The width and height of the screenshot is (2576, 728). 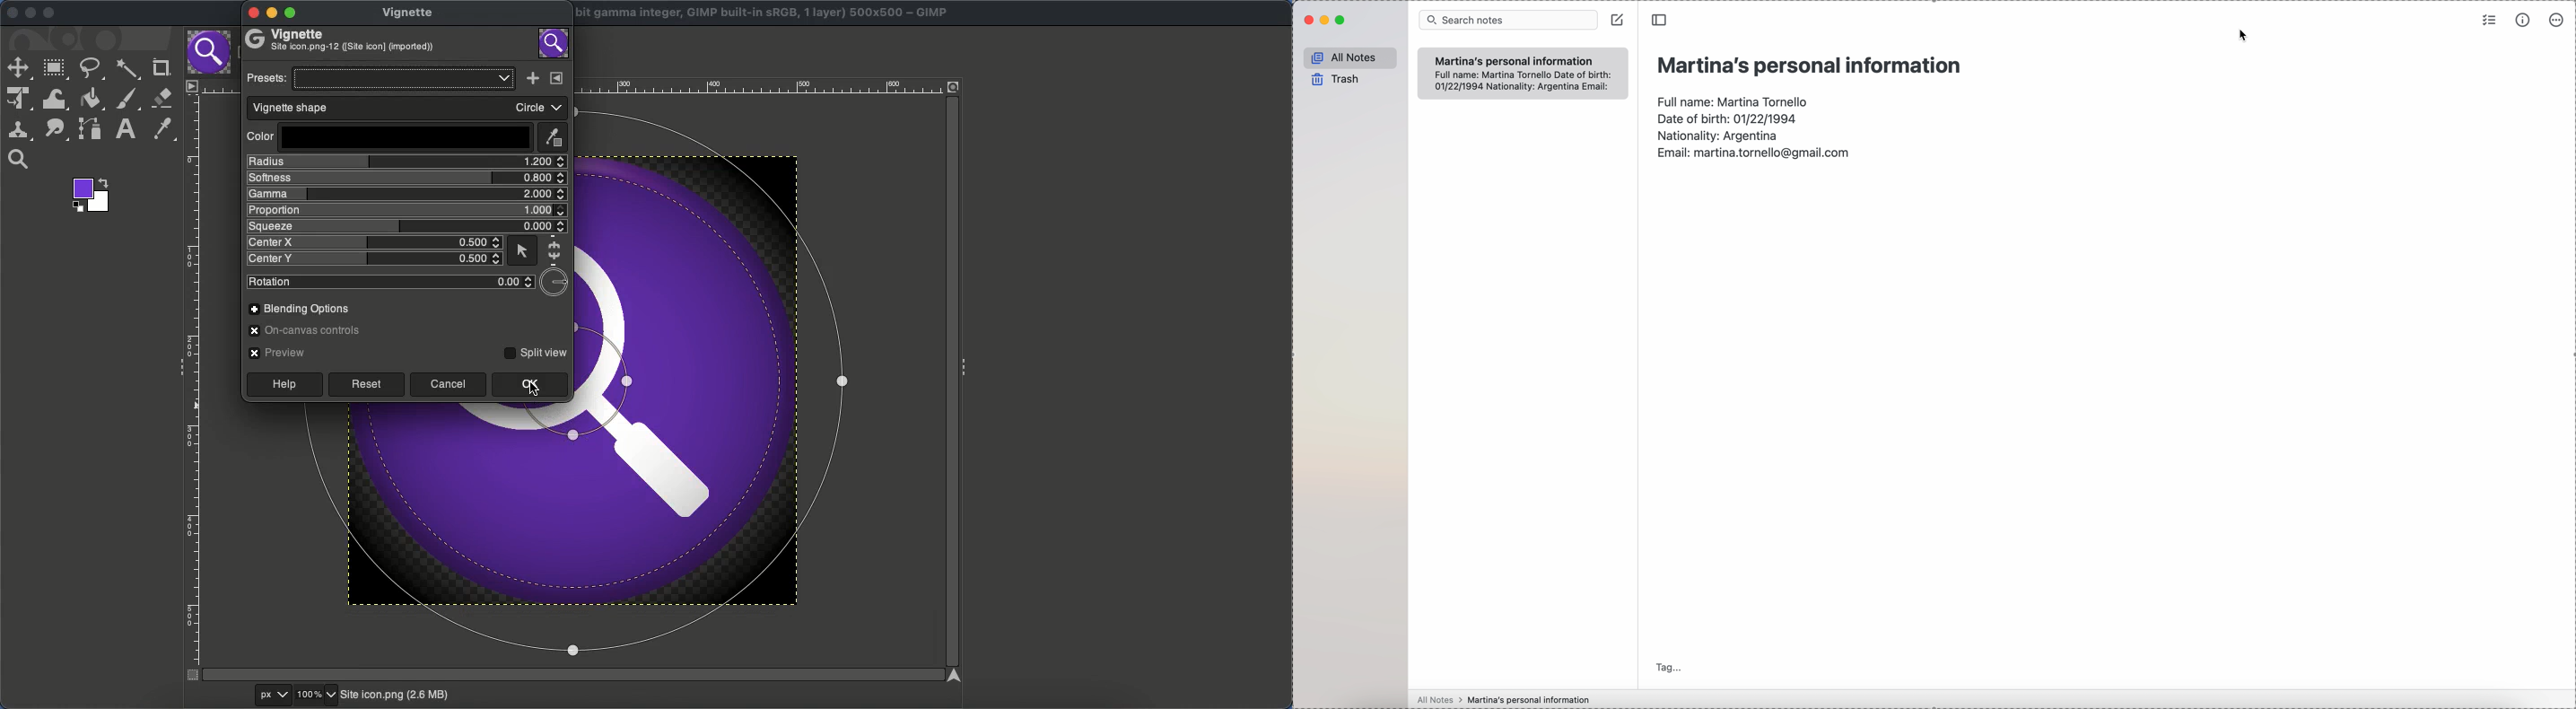 What do you see at coordinates (375, 242) in the screenshot?
I see `Center X` at bounding box center [375, 242].